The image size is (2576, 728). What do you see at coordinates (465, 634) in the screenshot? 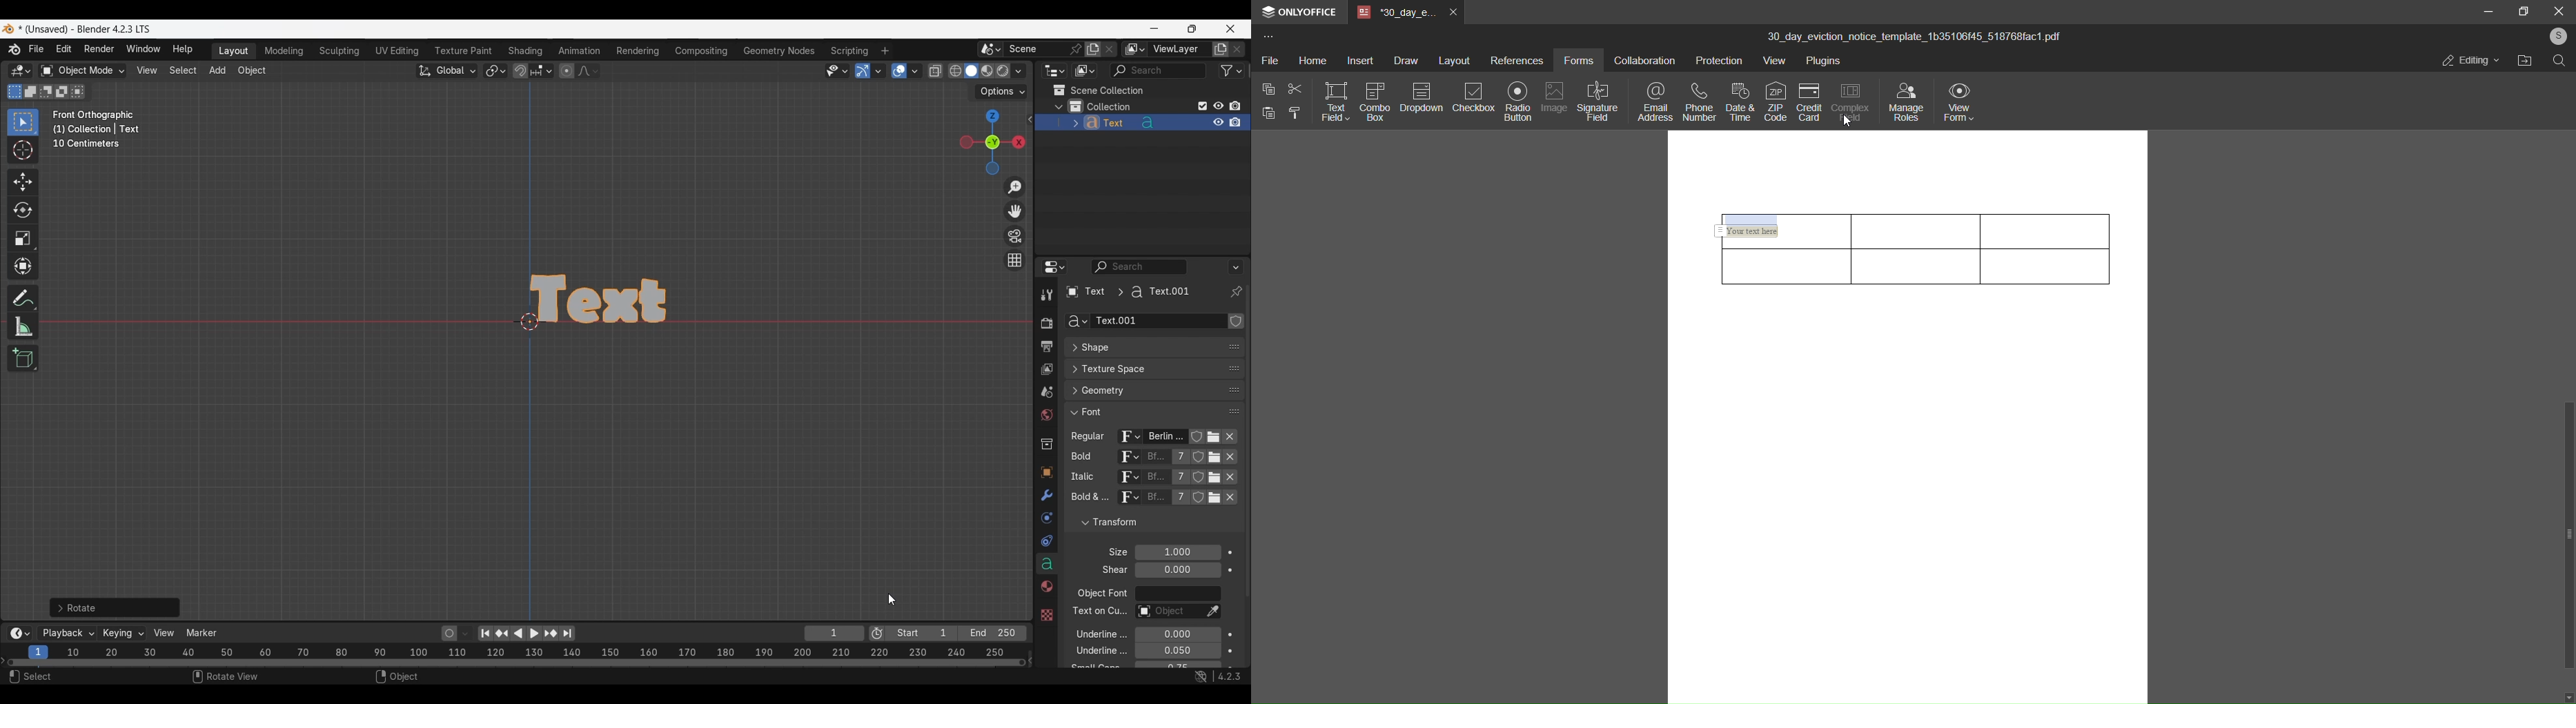
I see `Auto keyframing` at bounding box center [465, 634].